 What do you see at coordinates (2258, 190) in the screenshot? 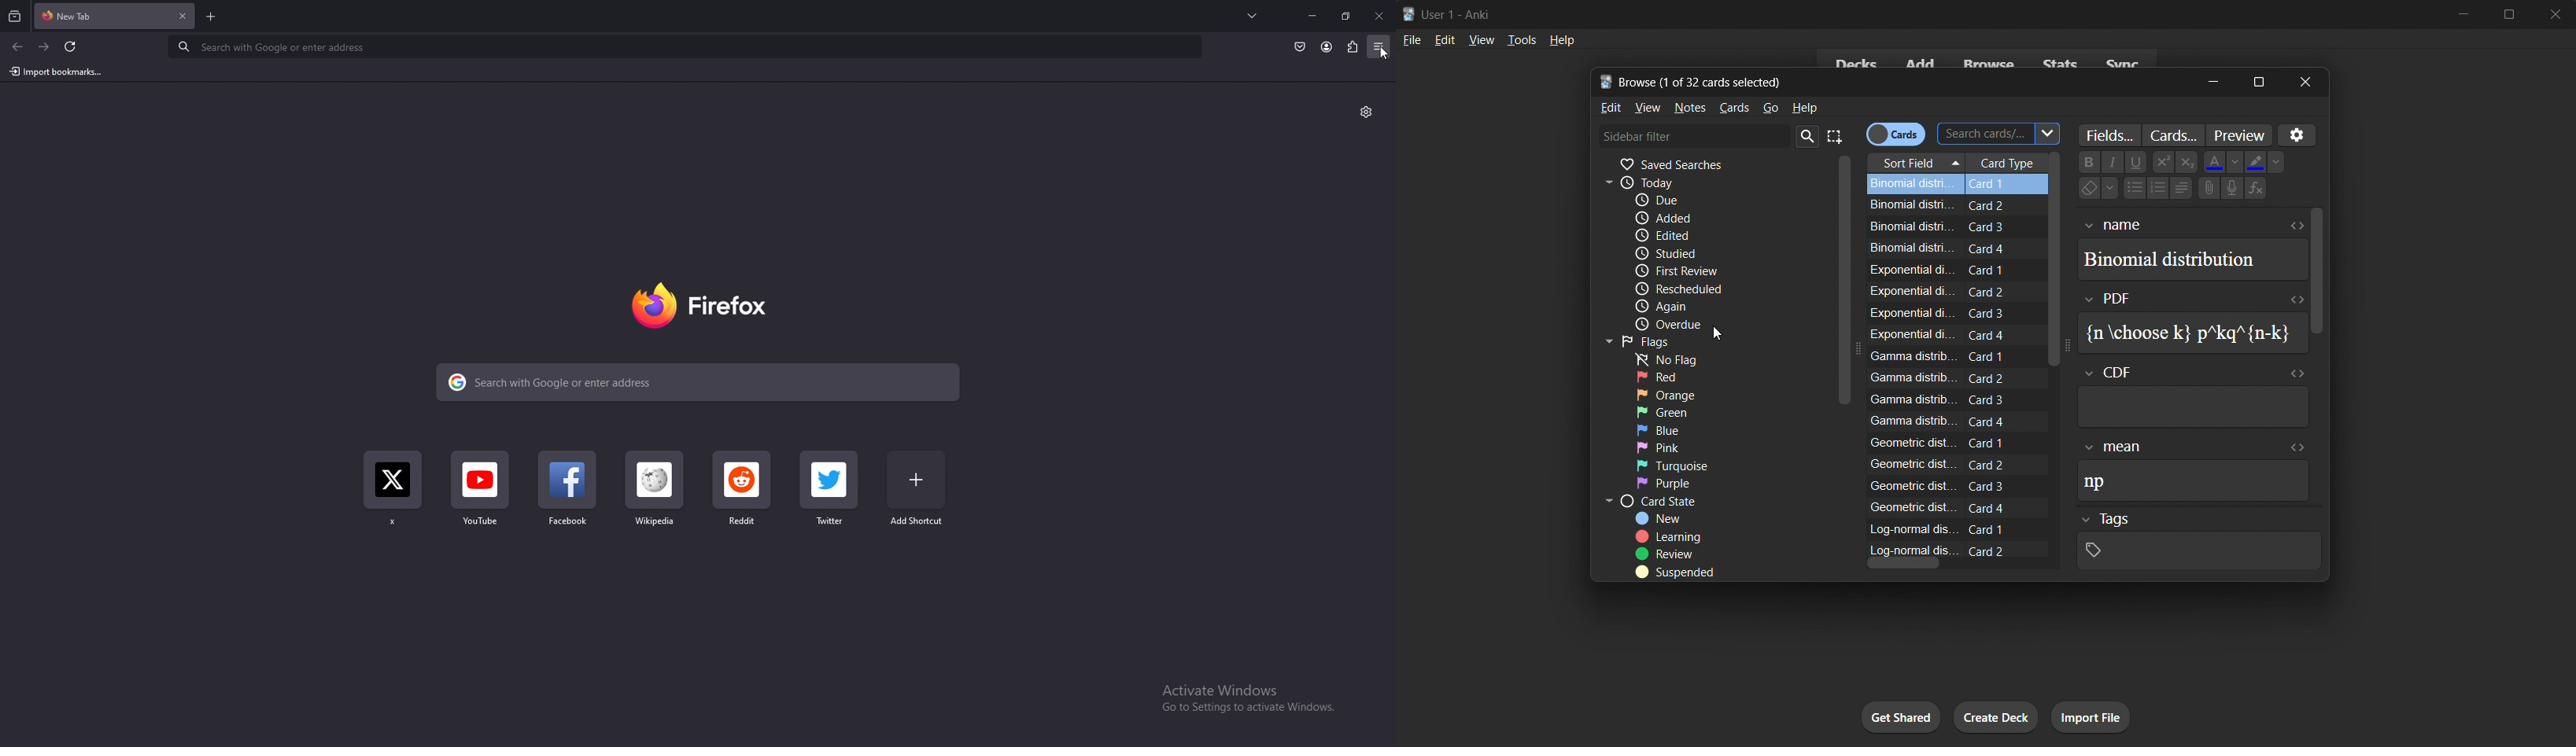
I see `` at bounding box center [2258, 190].